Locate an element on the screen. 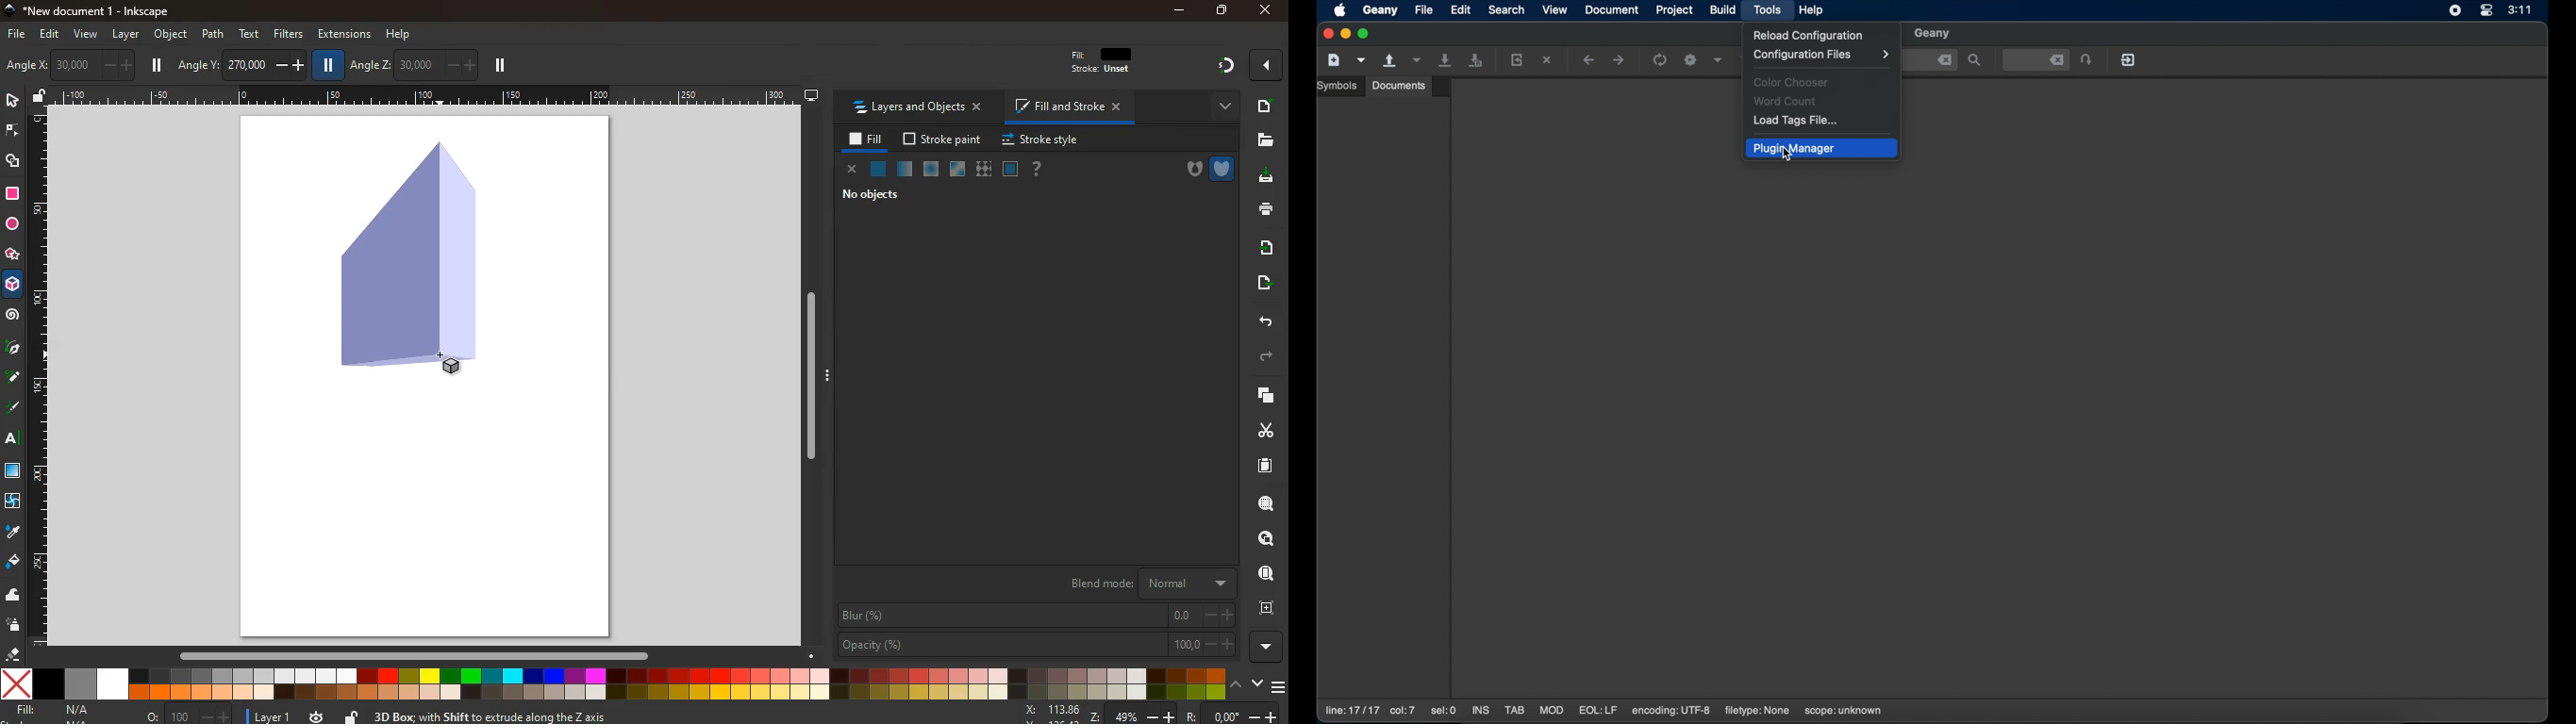 The width and height of the screenshot is (2576, 728). screen recorder icon is located at coordinates (2456, 11).